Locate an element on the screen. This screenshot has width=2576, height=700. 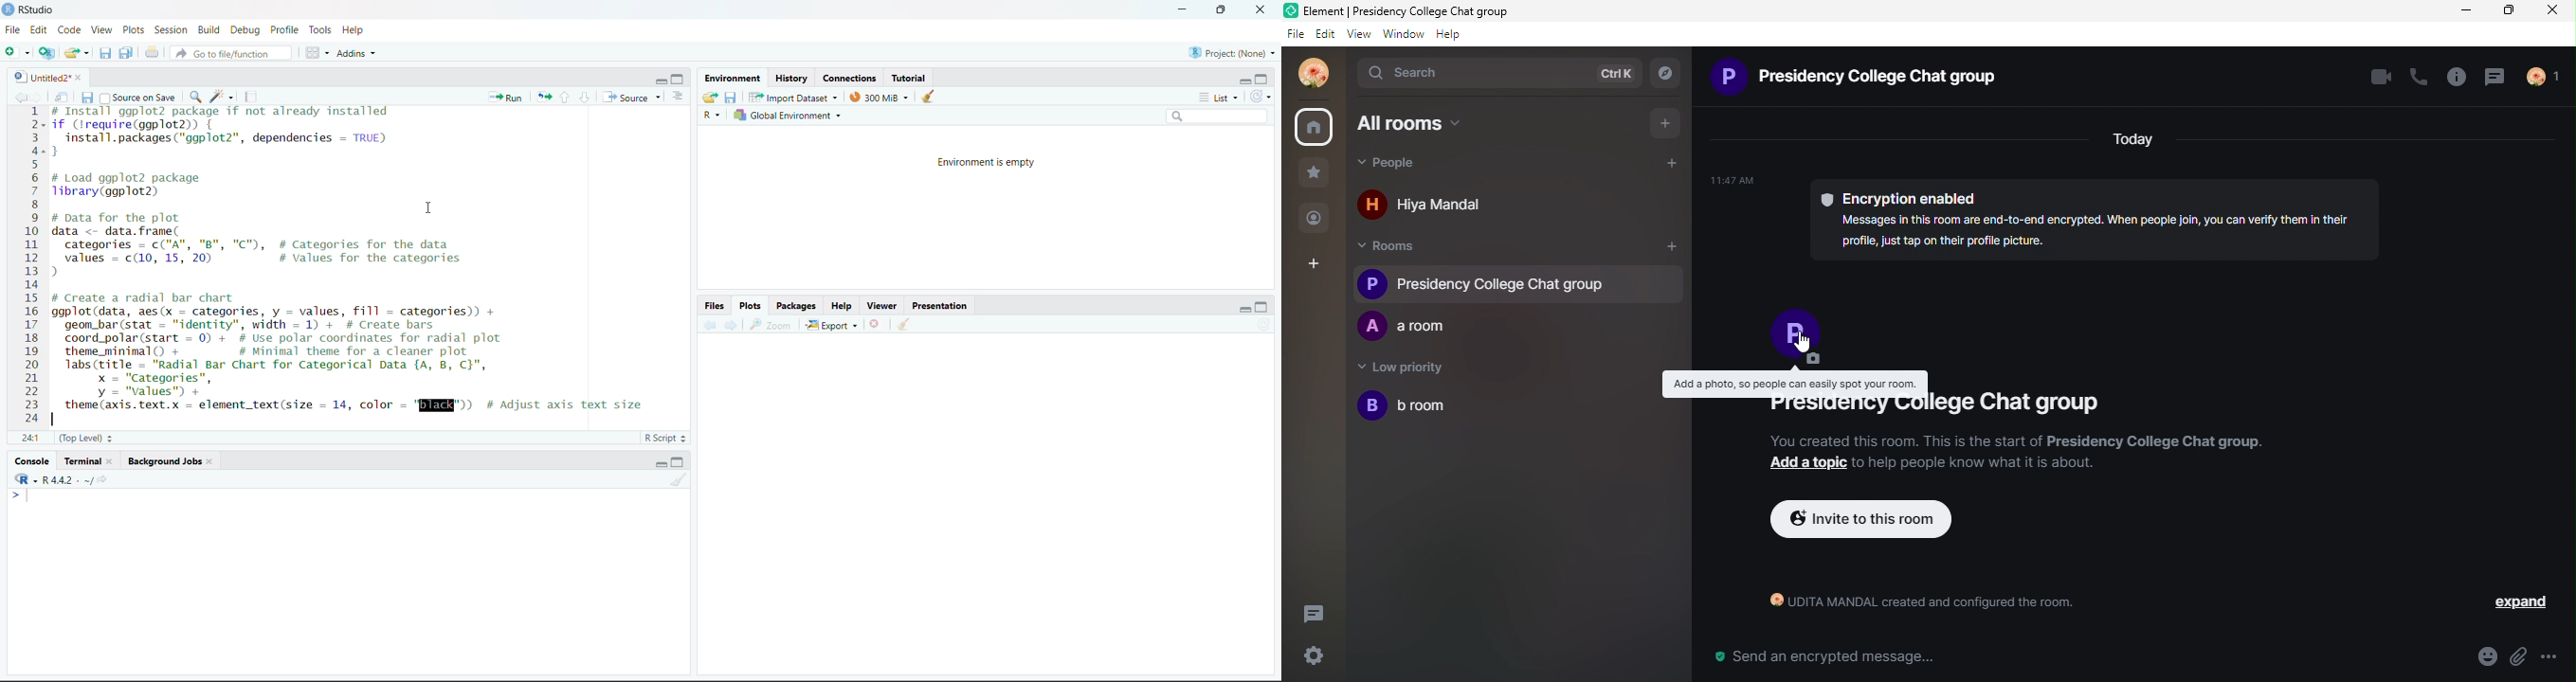
presidency collage chat group is located at coordinates (1518, 283).